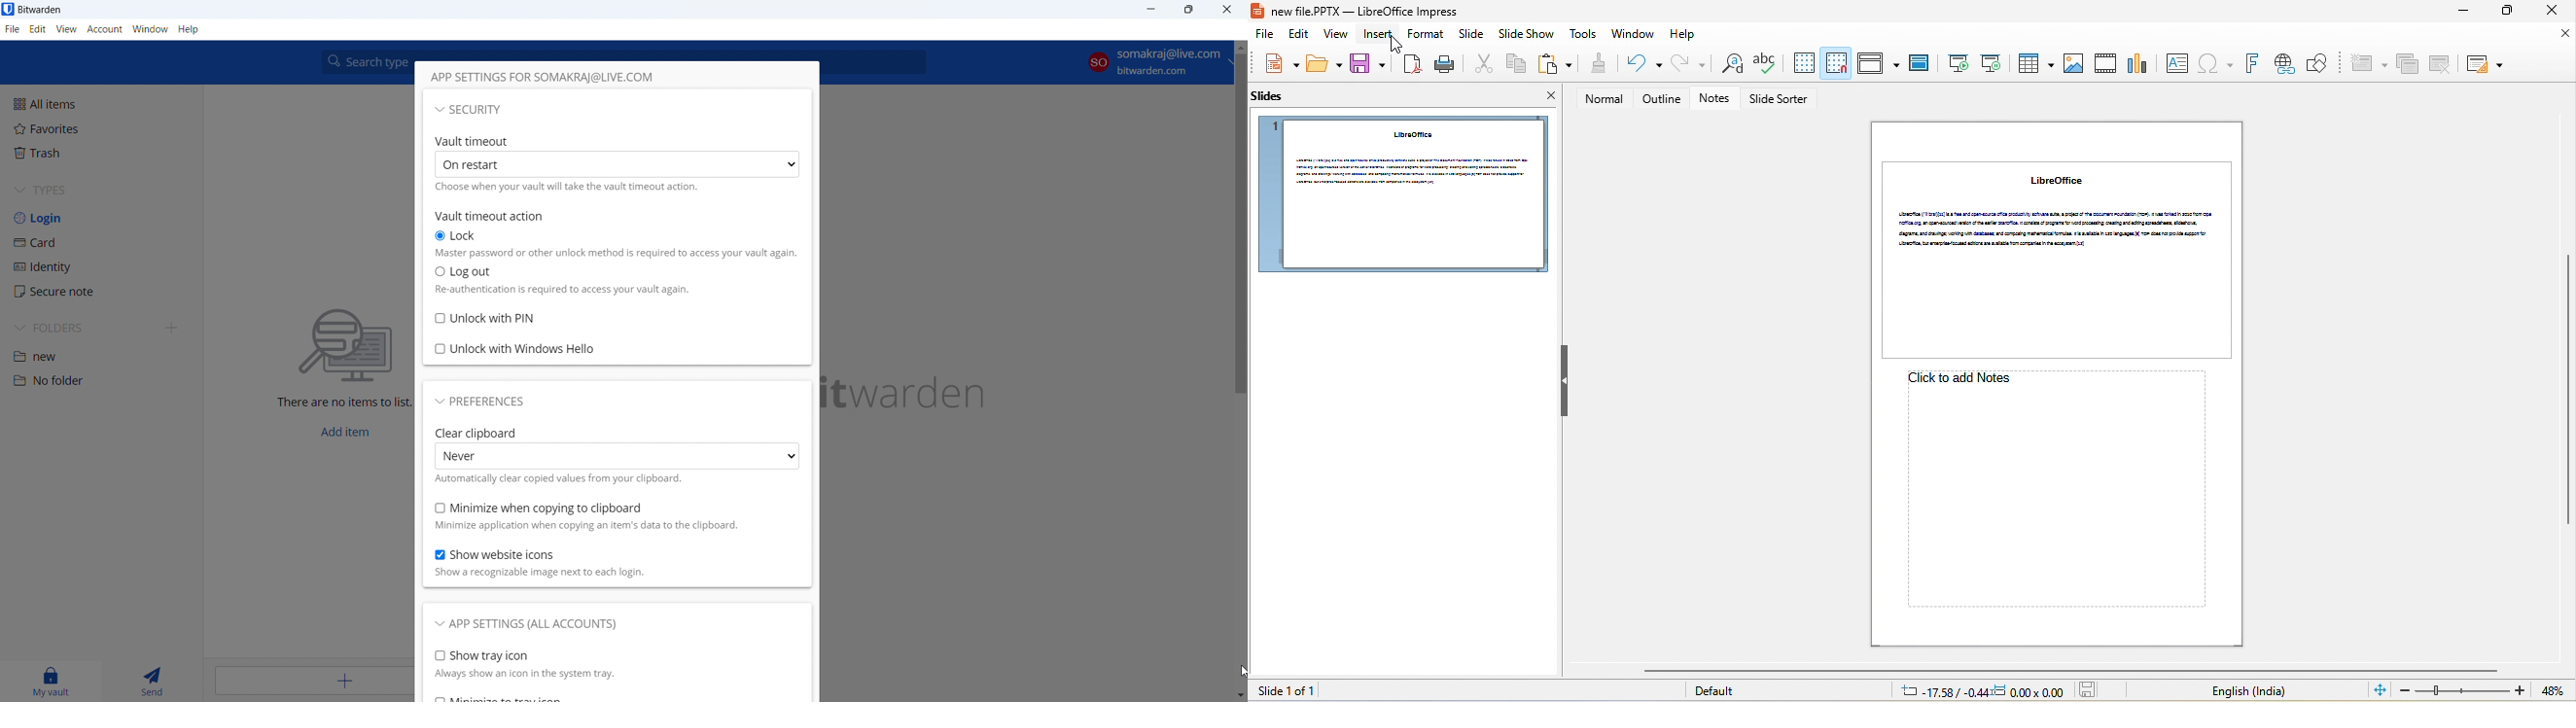 Image resolution: width=2576 pixels, height=728 pixels. What do you see at coordinates (1151, 10) in the screenshot?
I see `minimize` at bounding box center [1151, 10].